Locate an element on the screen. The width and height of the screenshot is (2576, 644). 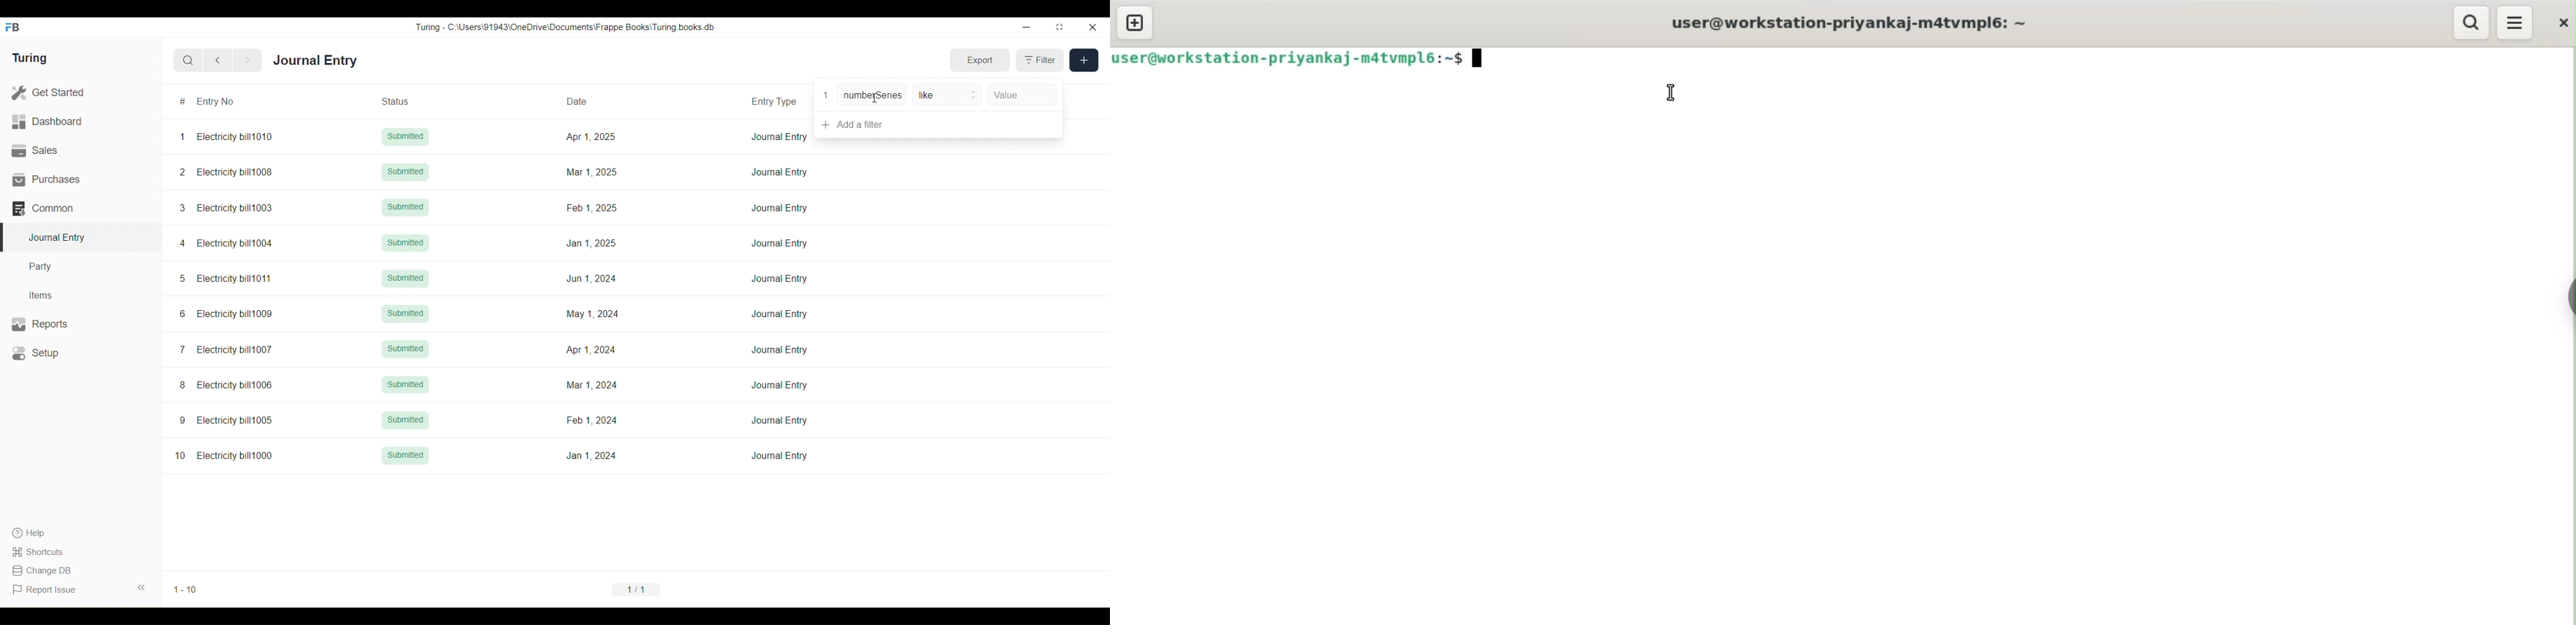
Collapse sidebar is located at coordinates (142, 587).